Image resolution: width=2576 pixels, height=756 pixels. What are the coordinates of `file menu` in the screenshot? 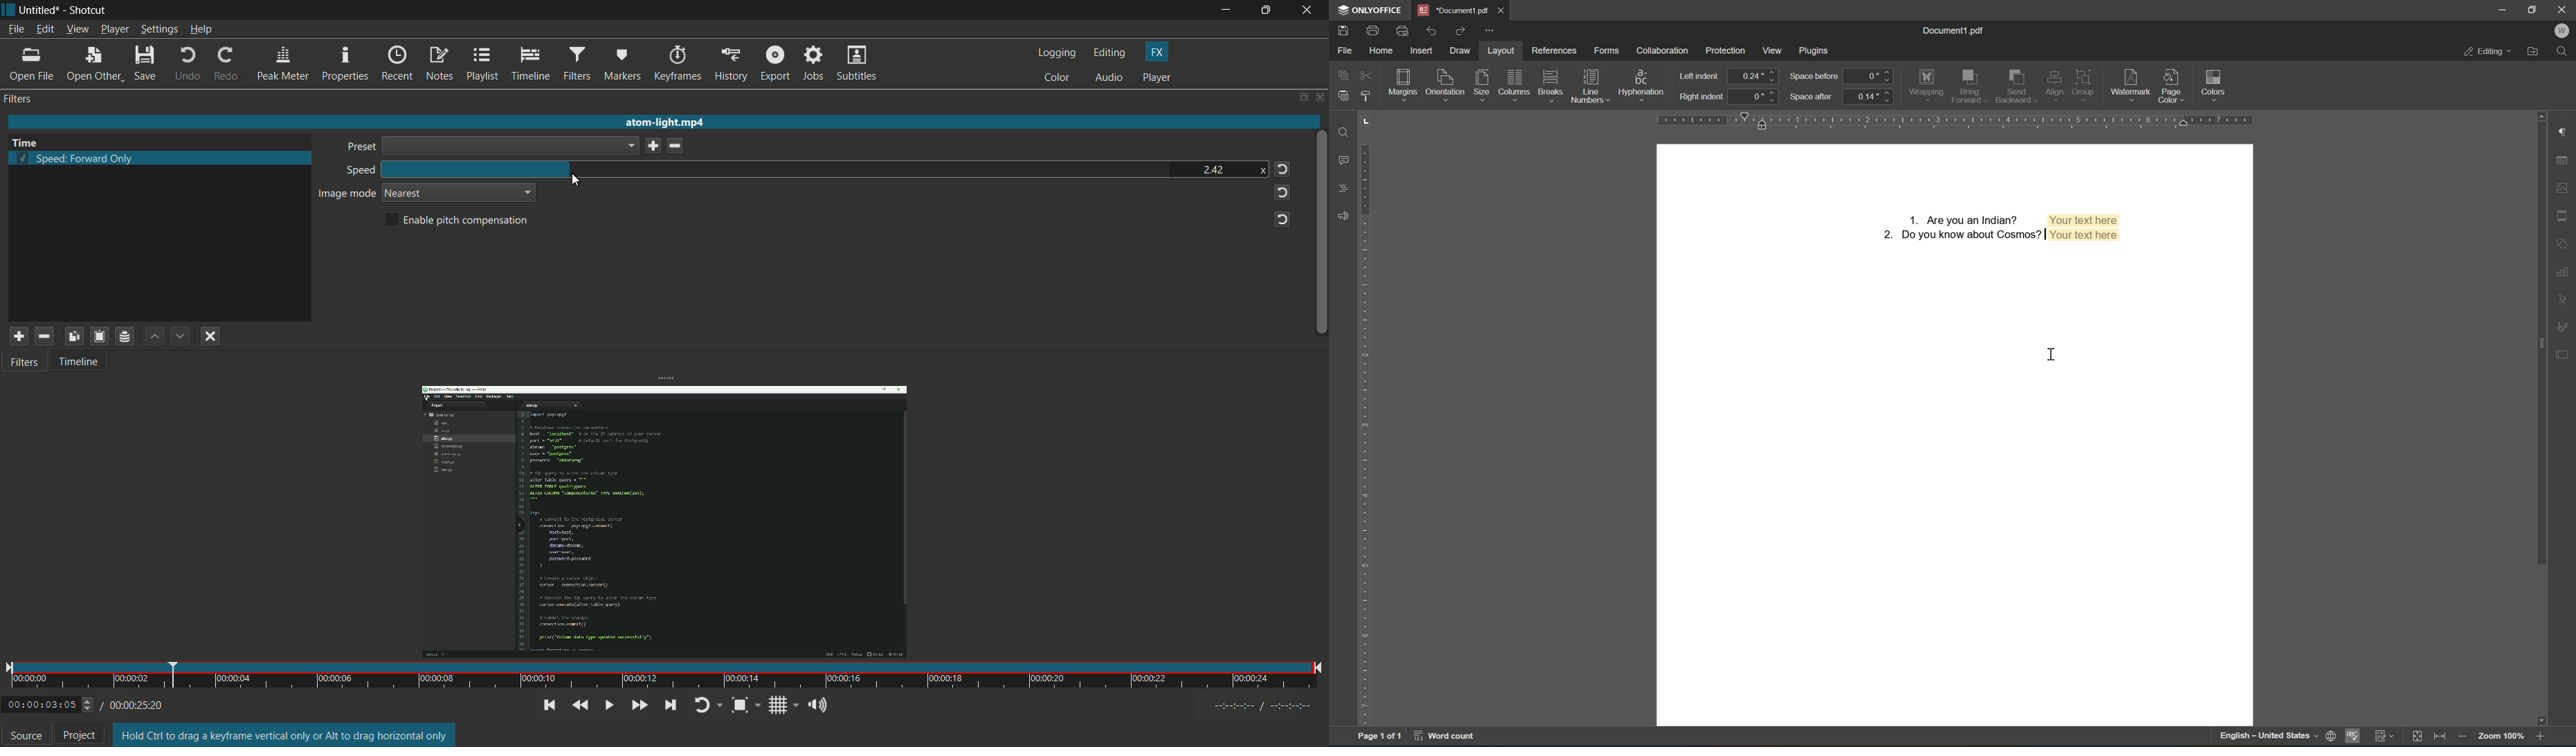 It's located at (15, 29).